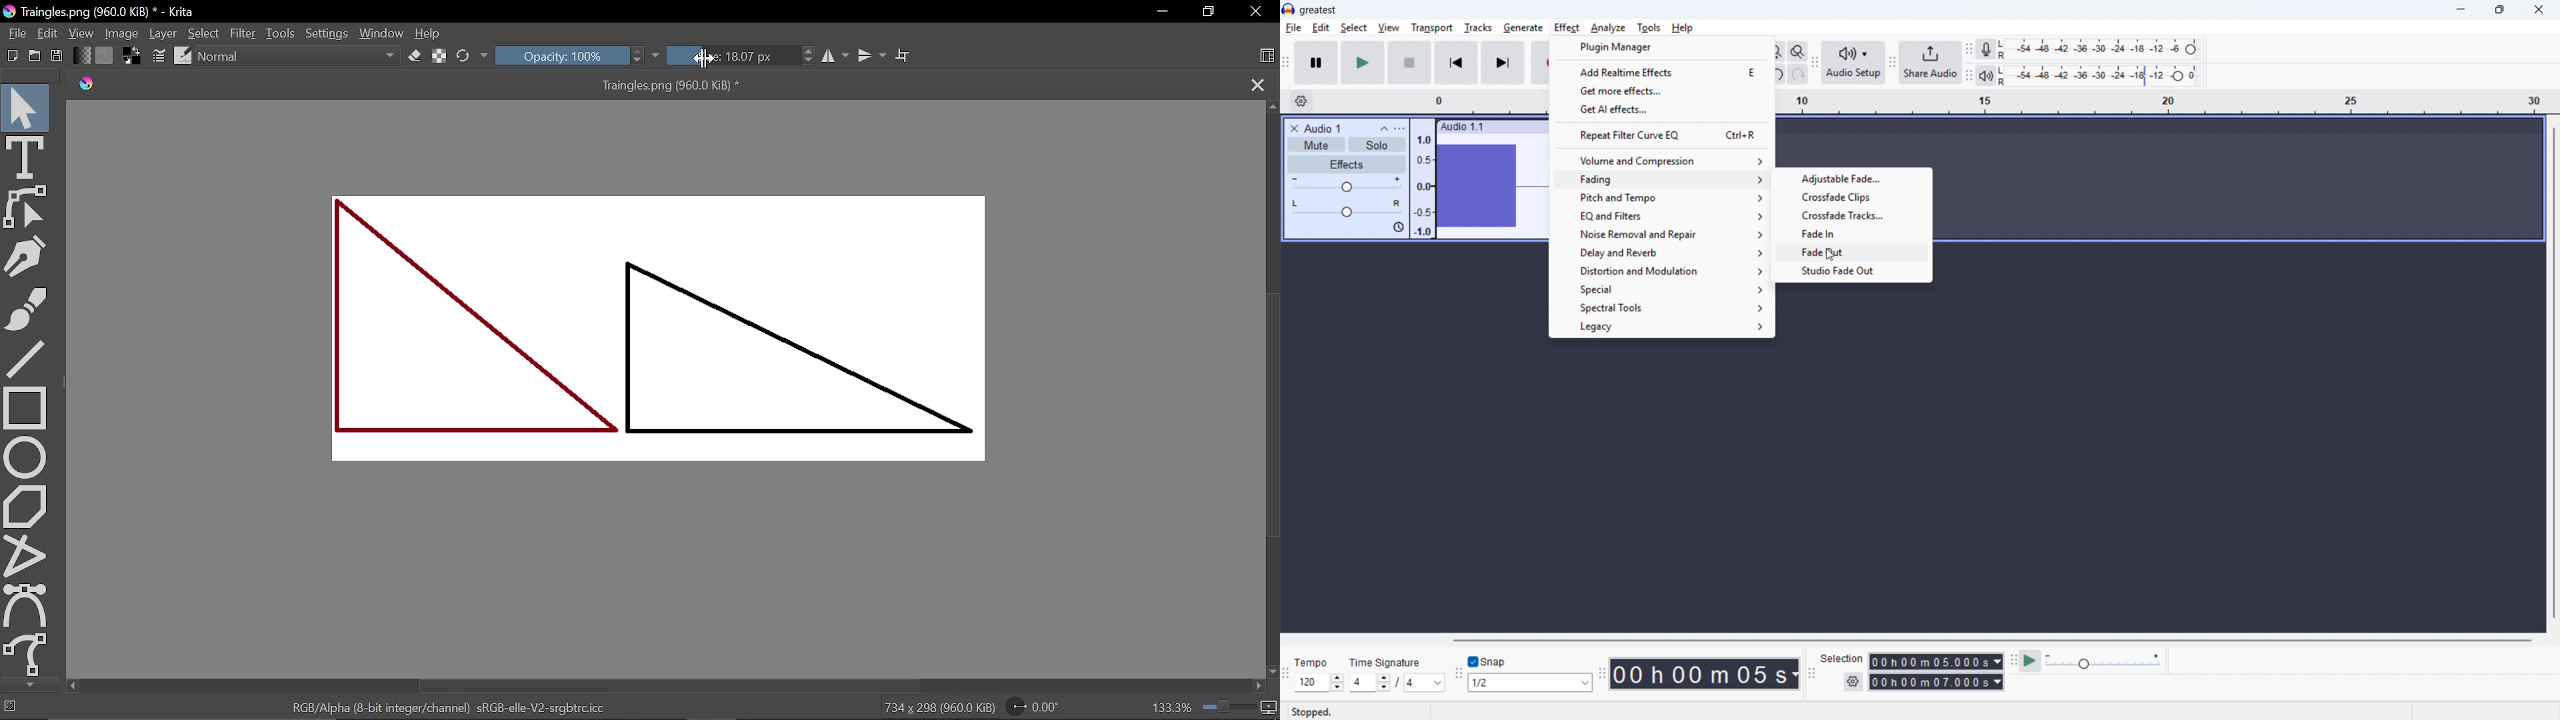  What do you see at coordinates (1347, 165) in the screenshot?
I see `Effects ` at bounding box center [1347, 165].